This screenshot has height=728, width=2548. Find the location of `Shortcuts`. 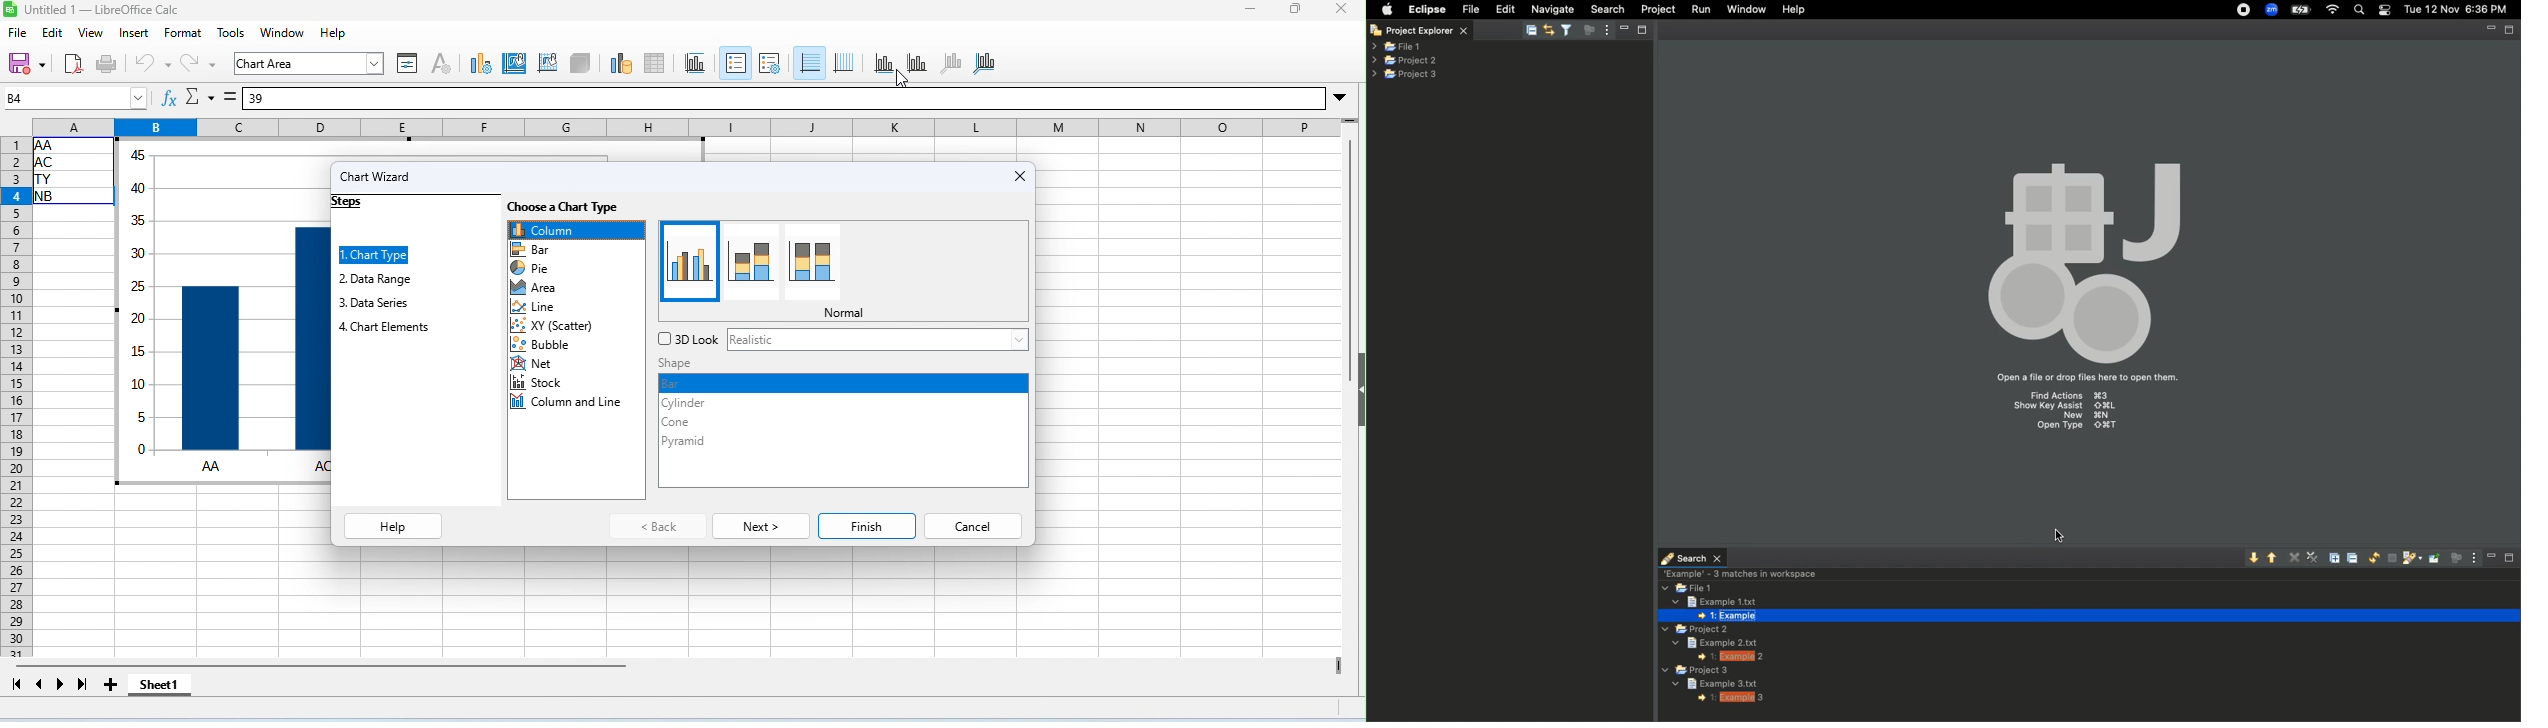

Shortcuts is located at coordinates (2069, 414).